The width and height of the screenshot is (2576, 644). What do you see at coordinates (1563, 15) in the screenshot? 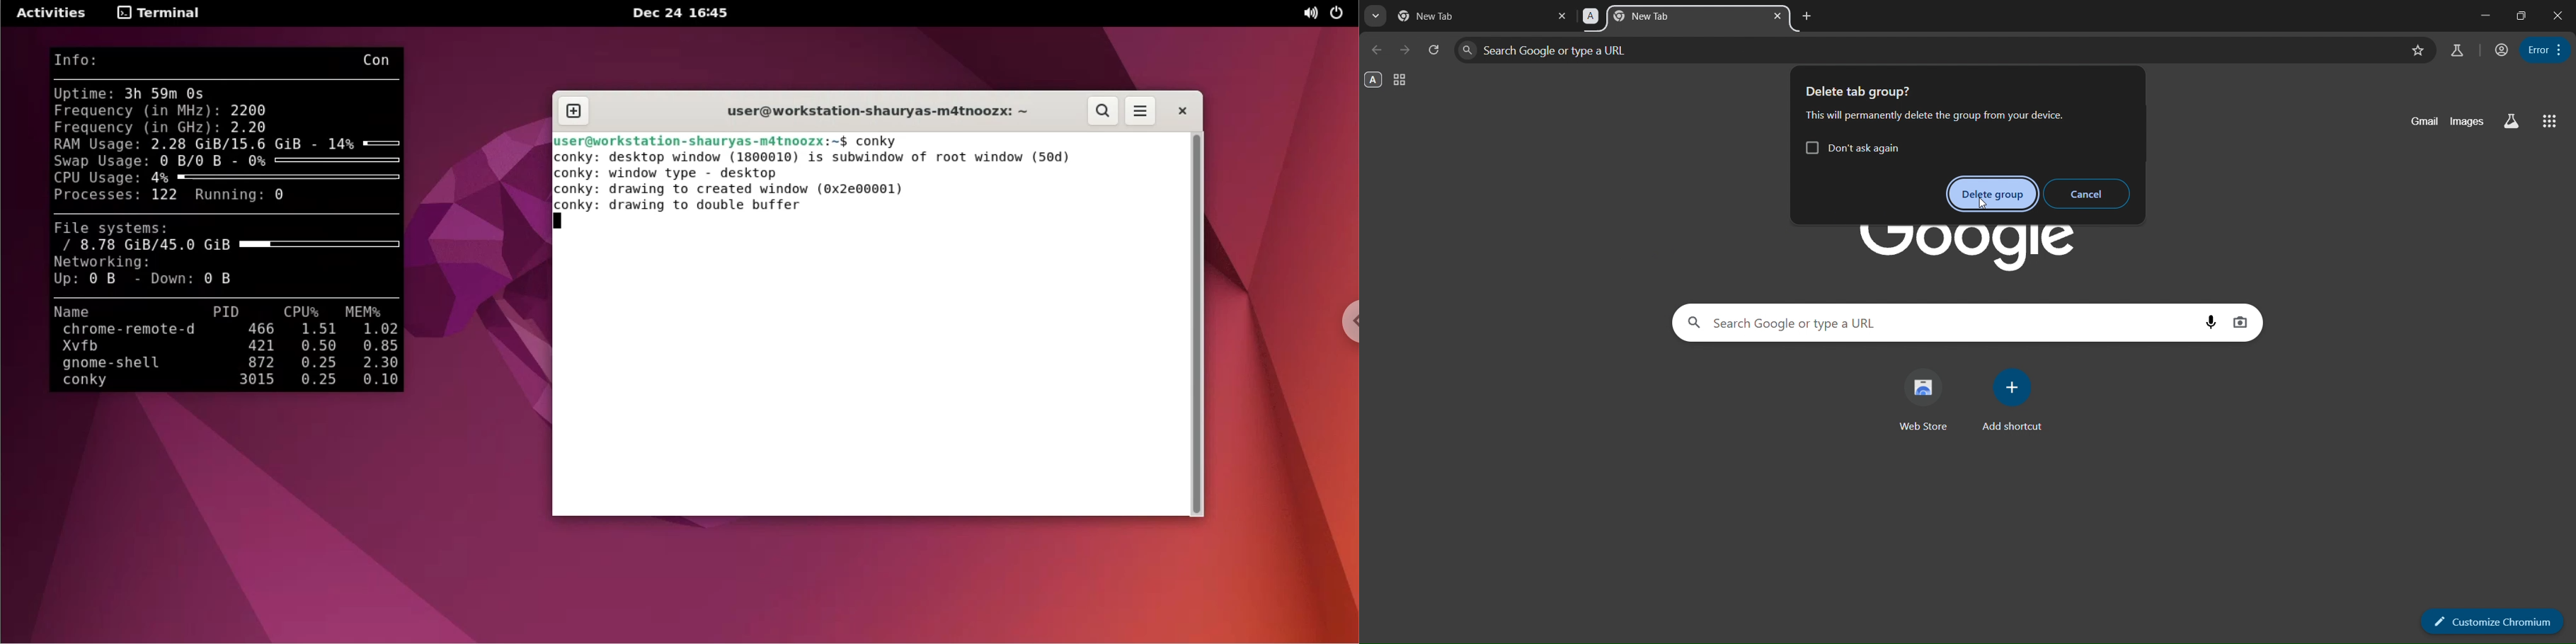
I see `close tab` at bounding box center [1563, 15].